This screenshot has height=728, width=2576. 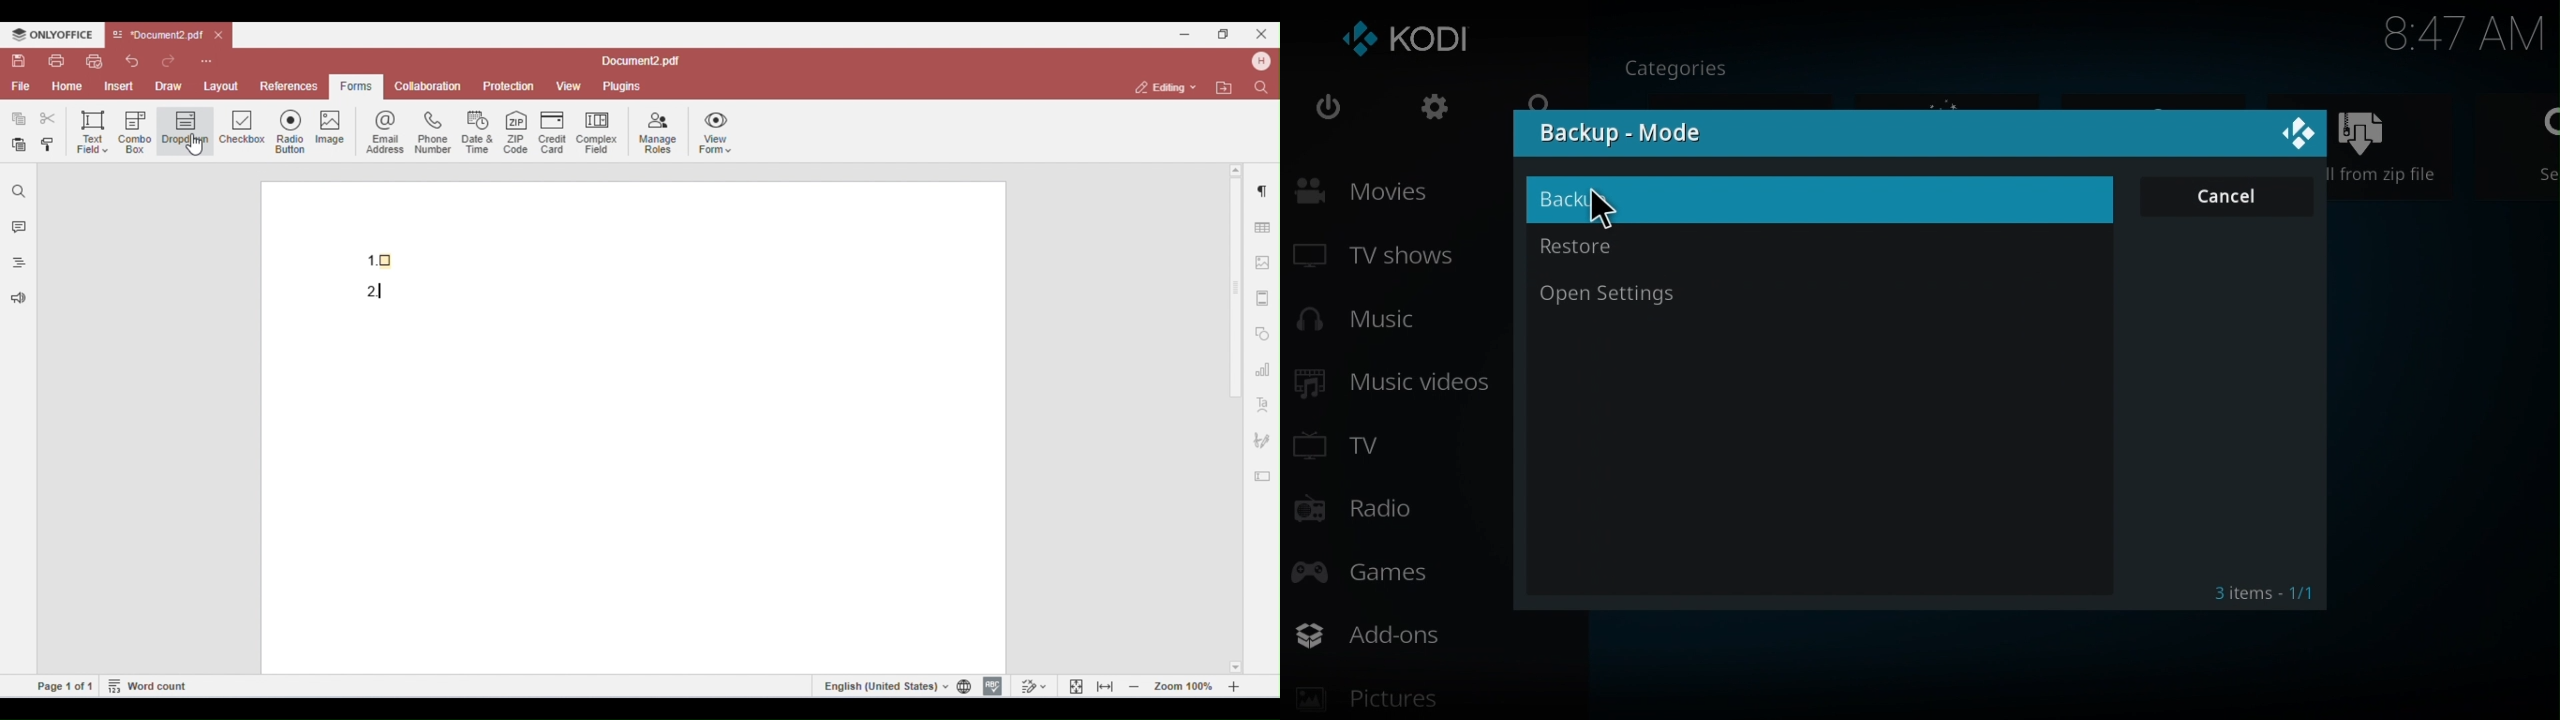 I want to click on Settings, so click(x=1426, y=112).